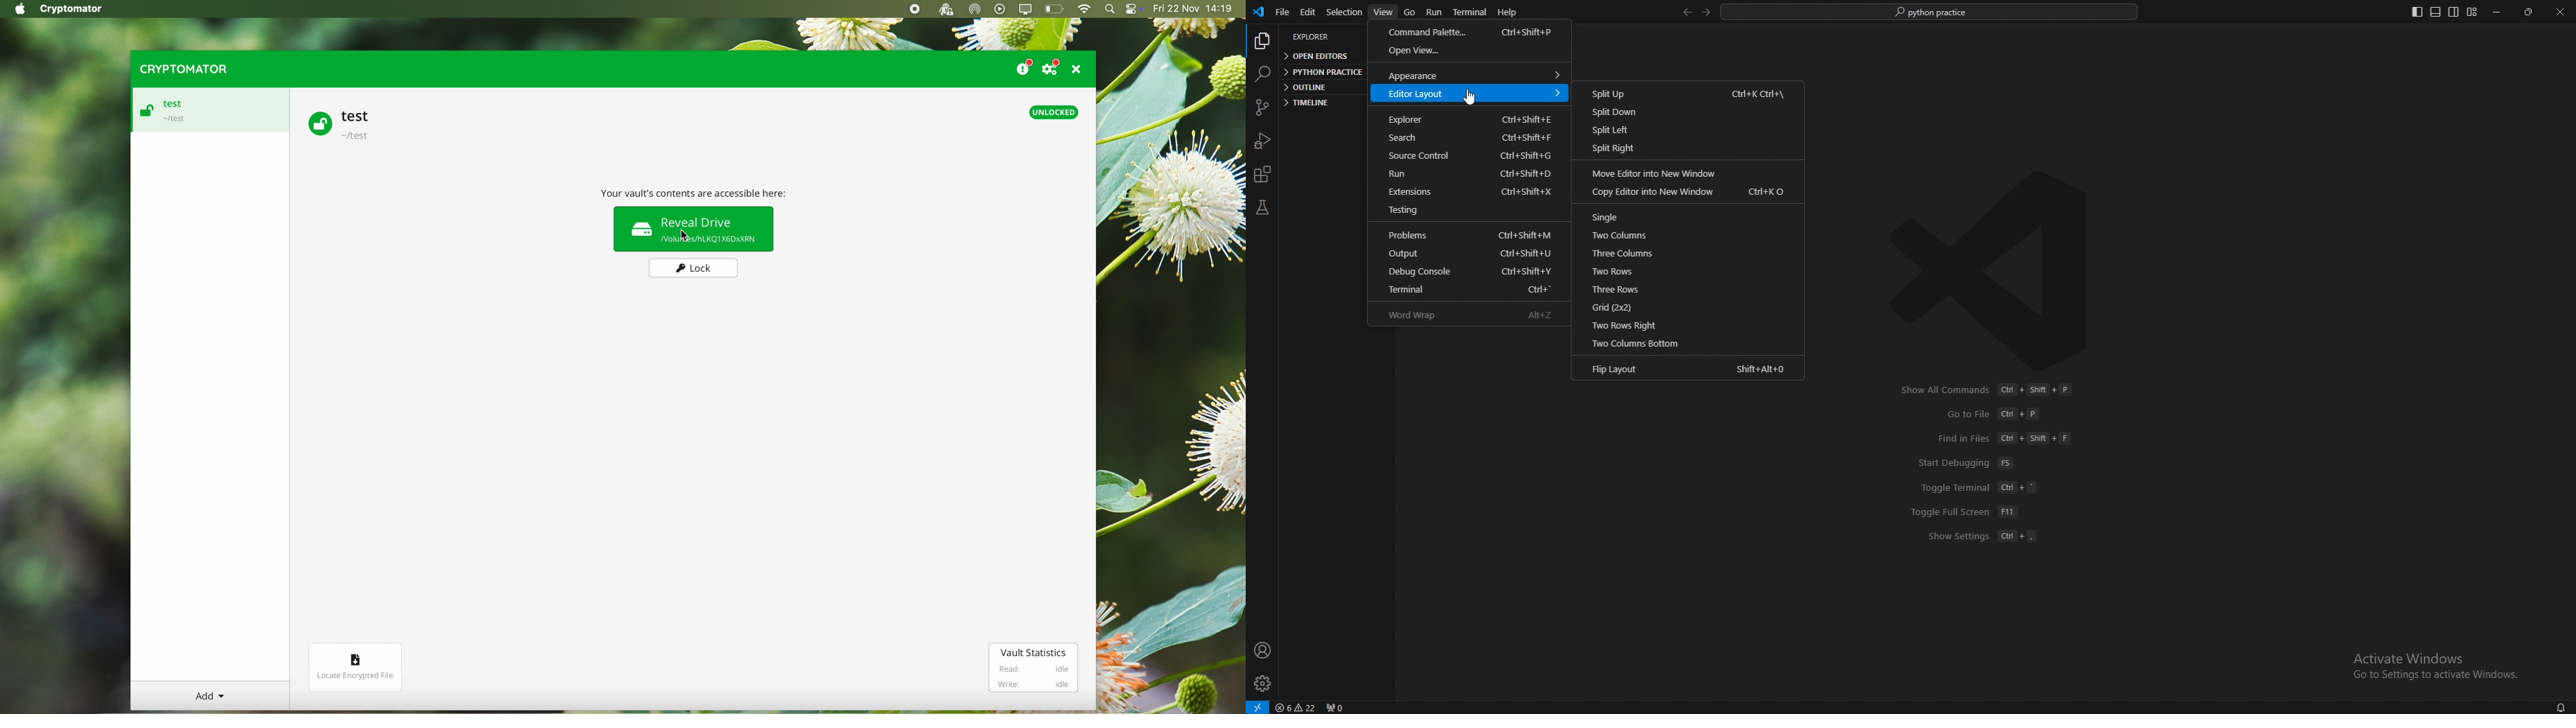  What do you see at coordinates (1258, 706) in the screenshot?
I see `remote window` at bounding box center [1258, 706].